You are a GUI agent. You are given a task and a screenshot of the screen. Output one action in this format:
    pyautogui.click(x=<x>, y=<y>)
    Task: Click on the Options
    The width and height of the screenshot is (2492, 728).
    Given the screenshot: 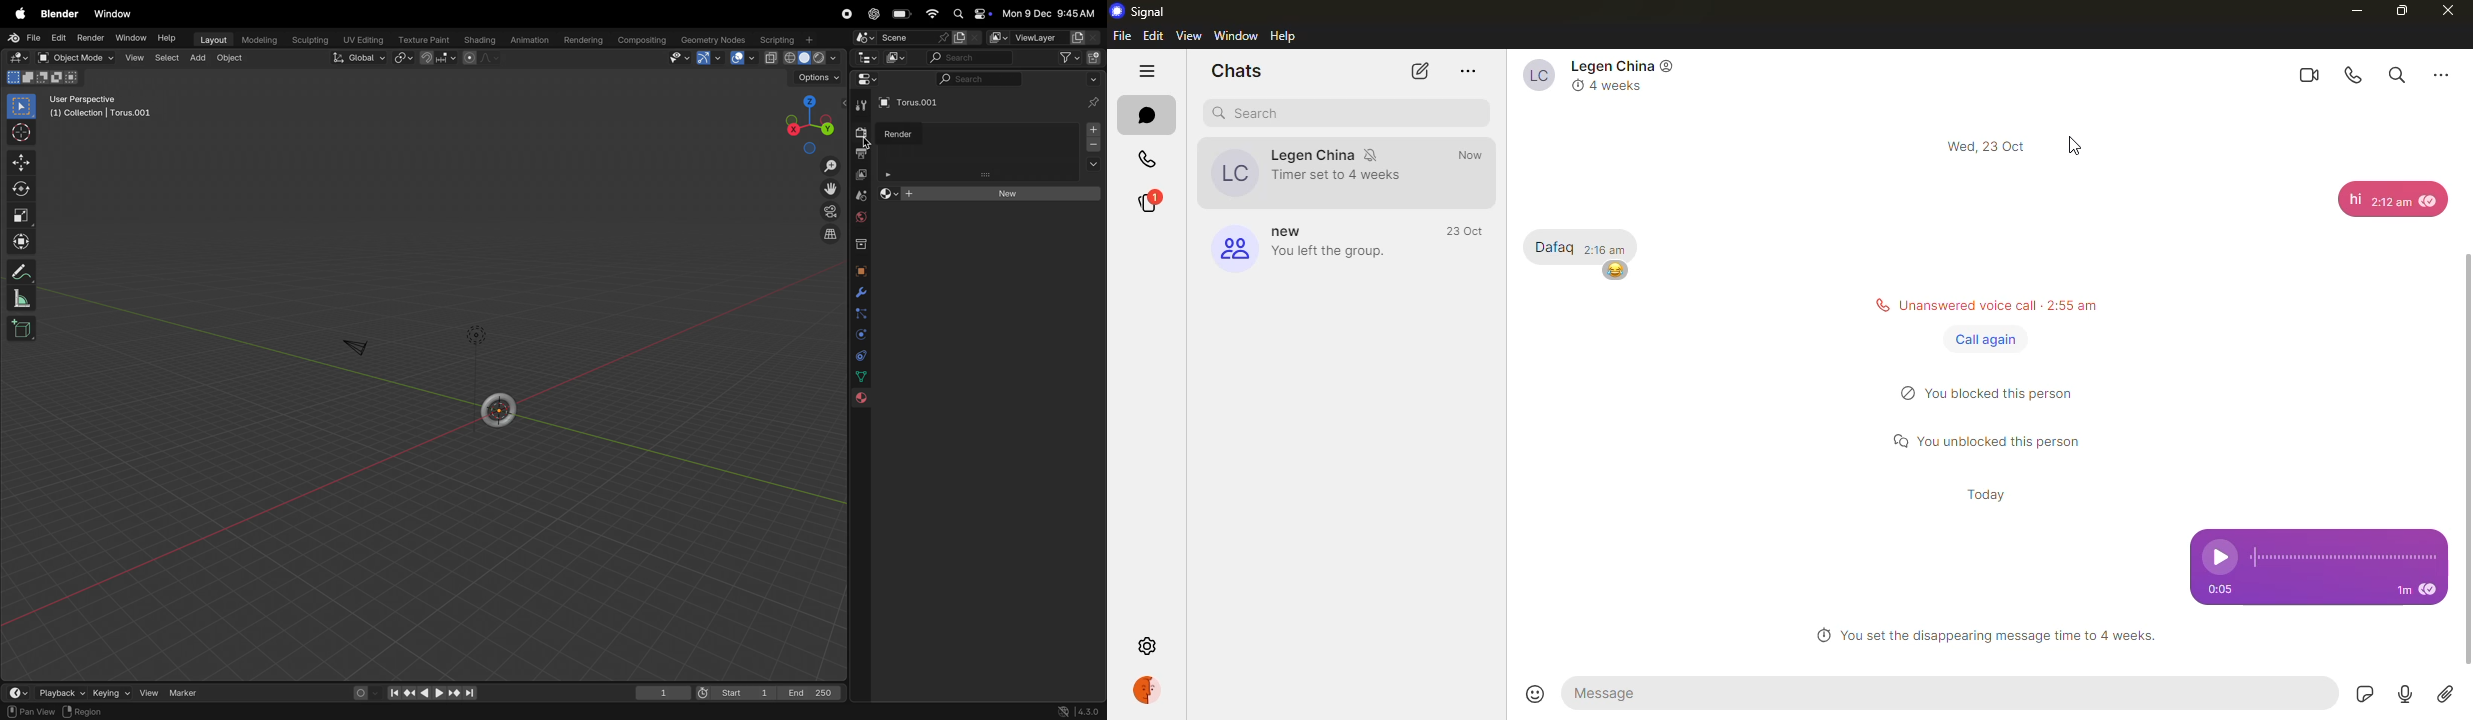 What is the action you would take?
    pyautogui.click(x=815, y=77)
    